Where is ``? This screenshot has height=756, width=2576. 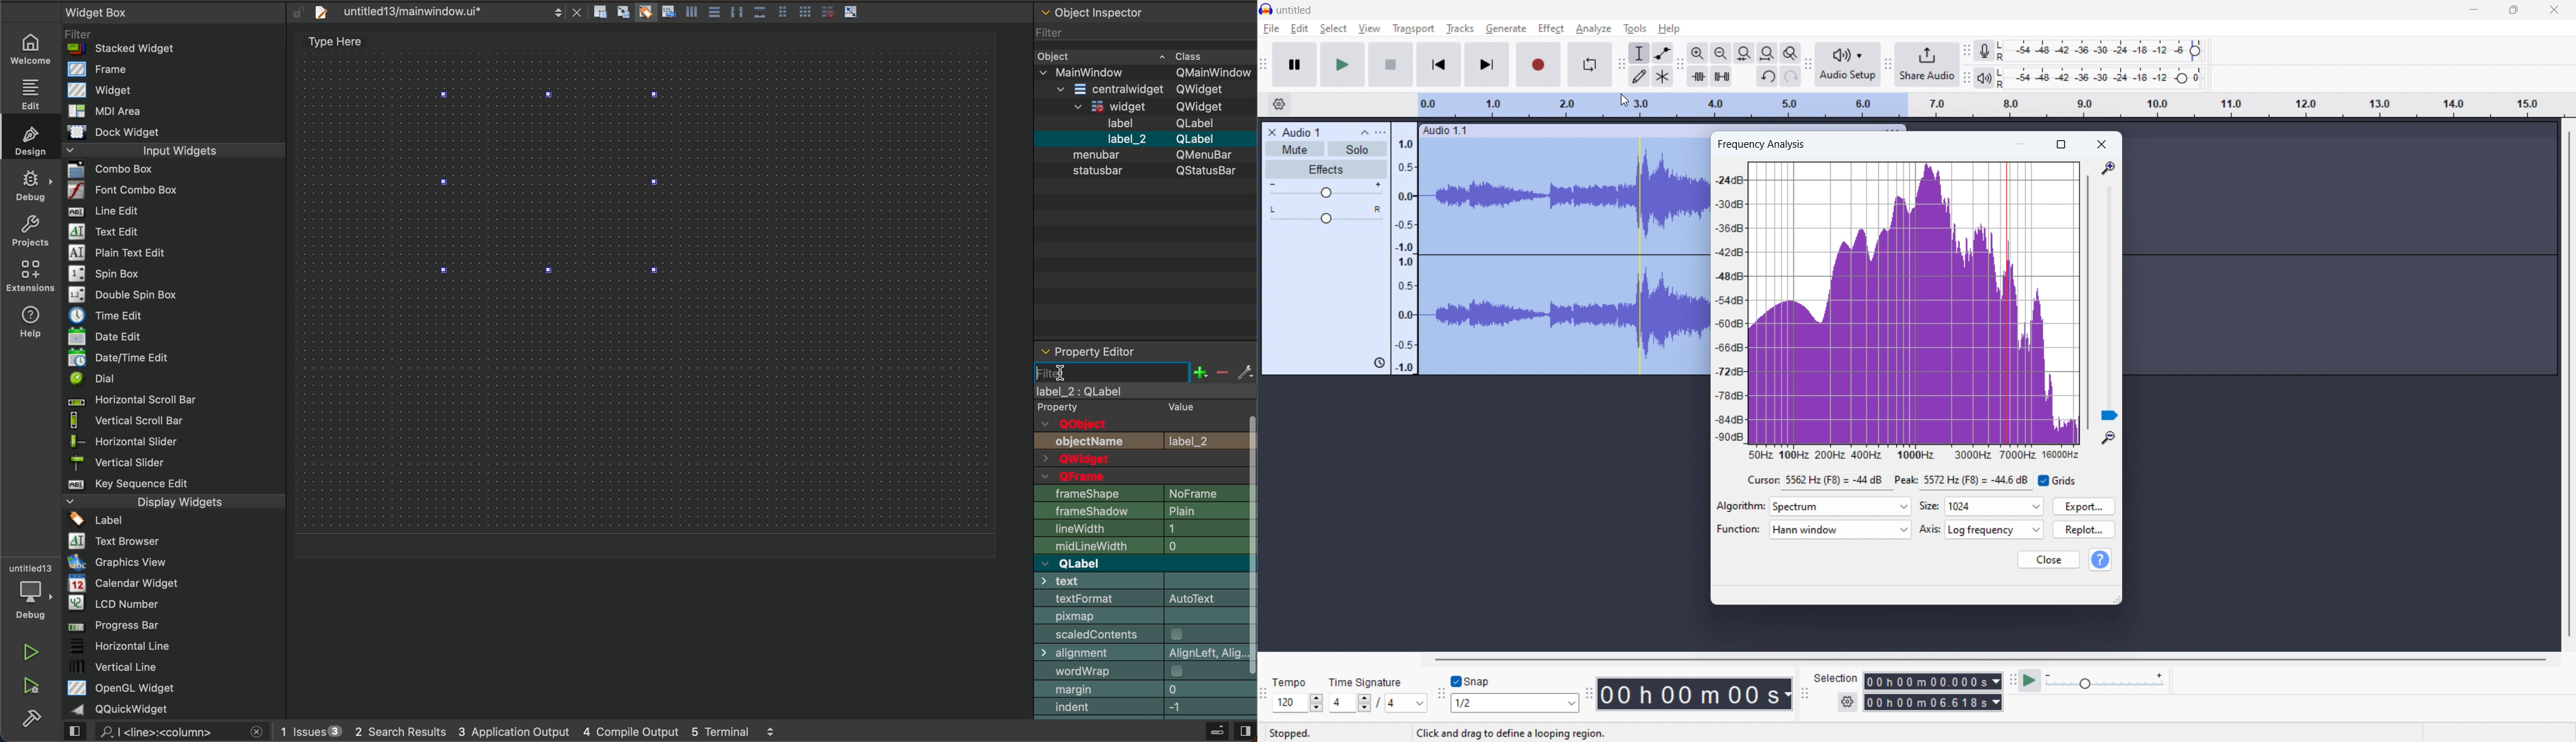  is located at coordinates (1150, 476).